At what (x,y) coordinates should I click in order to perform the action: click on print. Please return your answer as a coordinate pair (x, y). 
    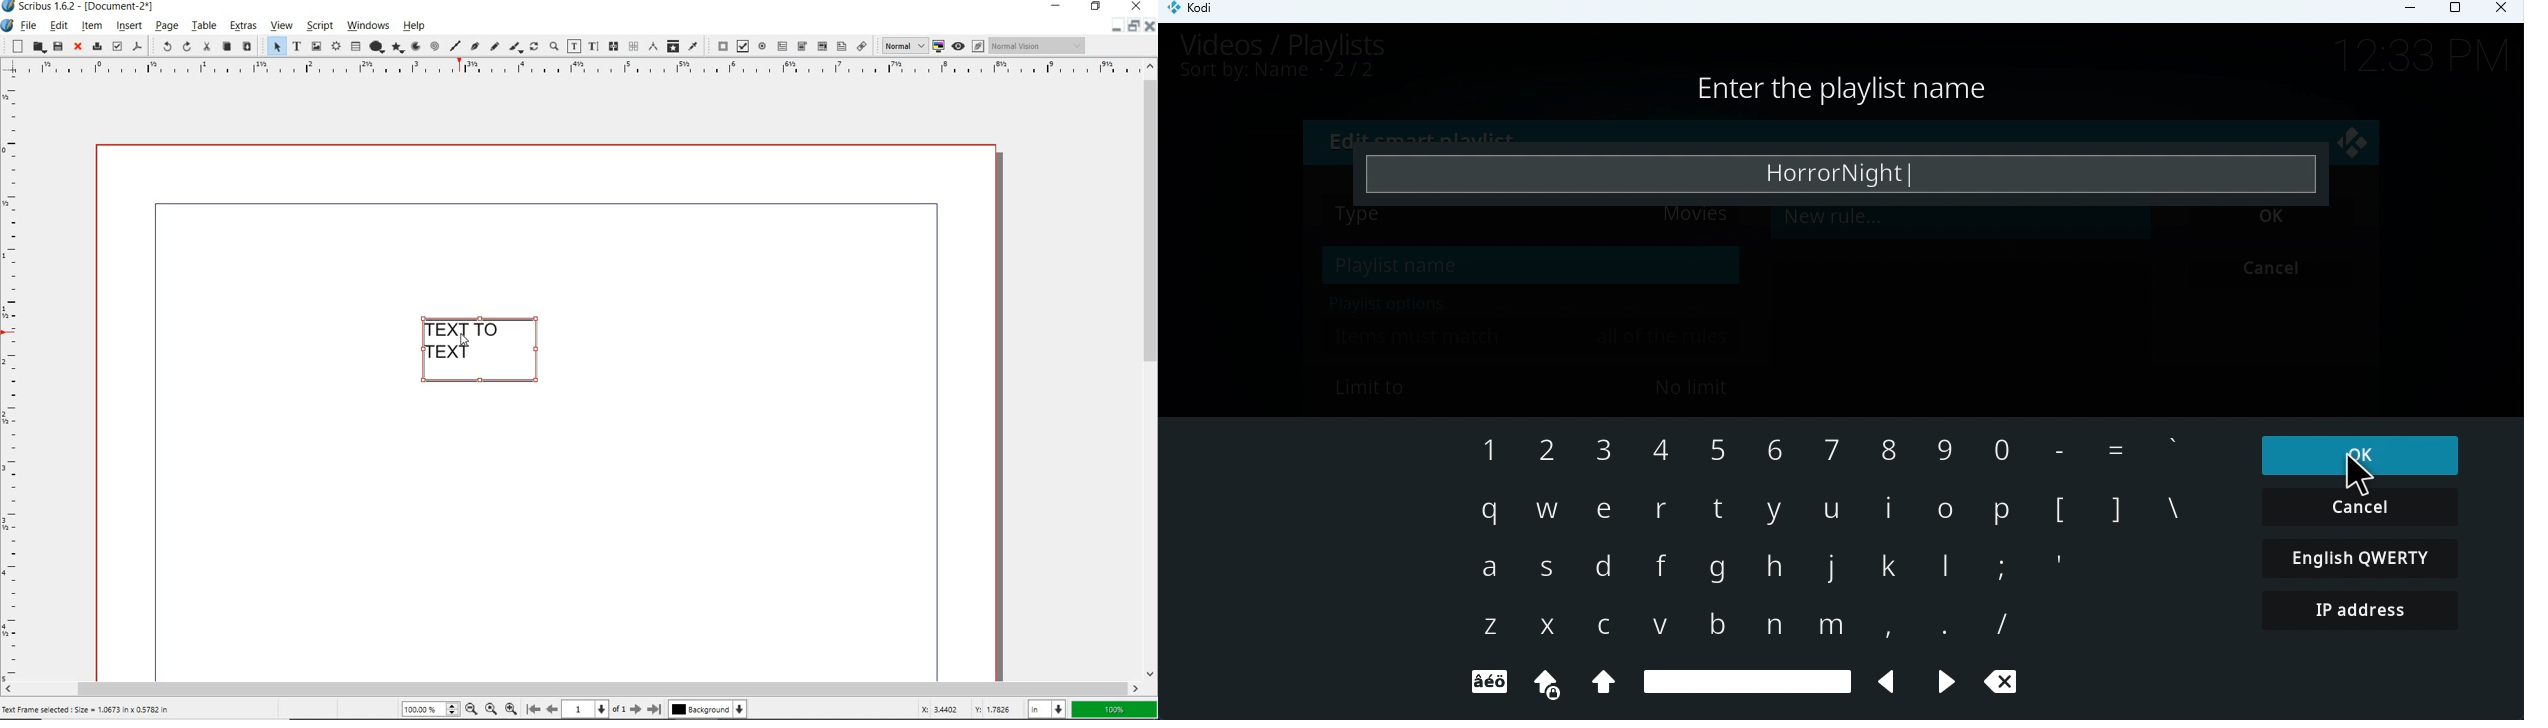
    Looking at the image, I should click on (96, 47).